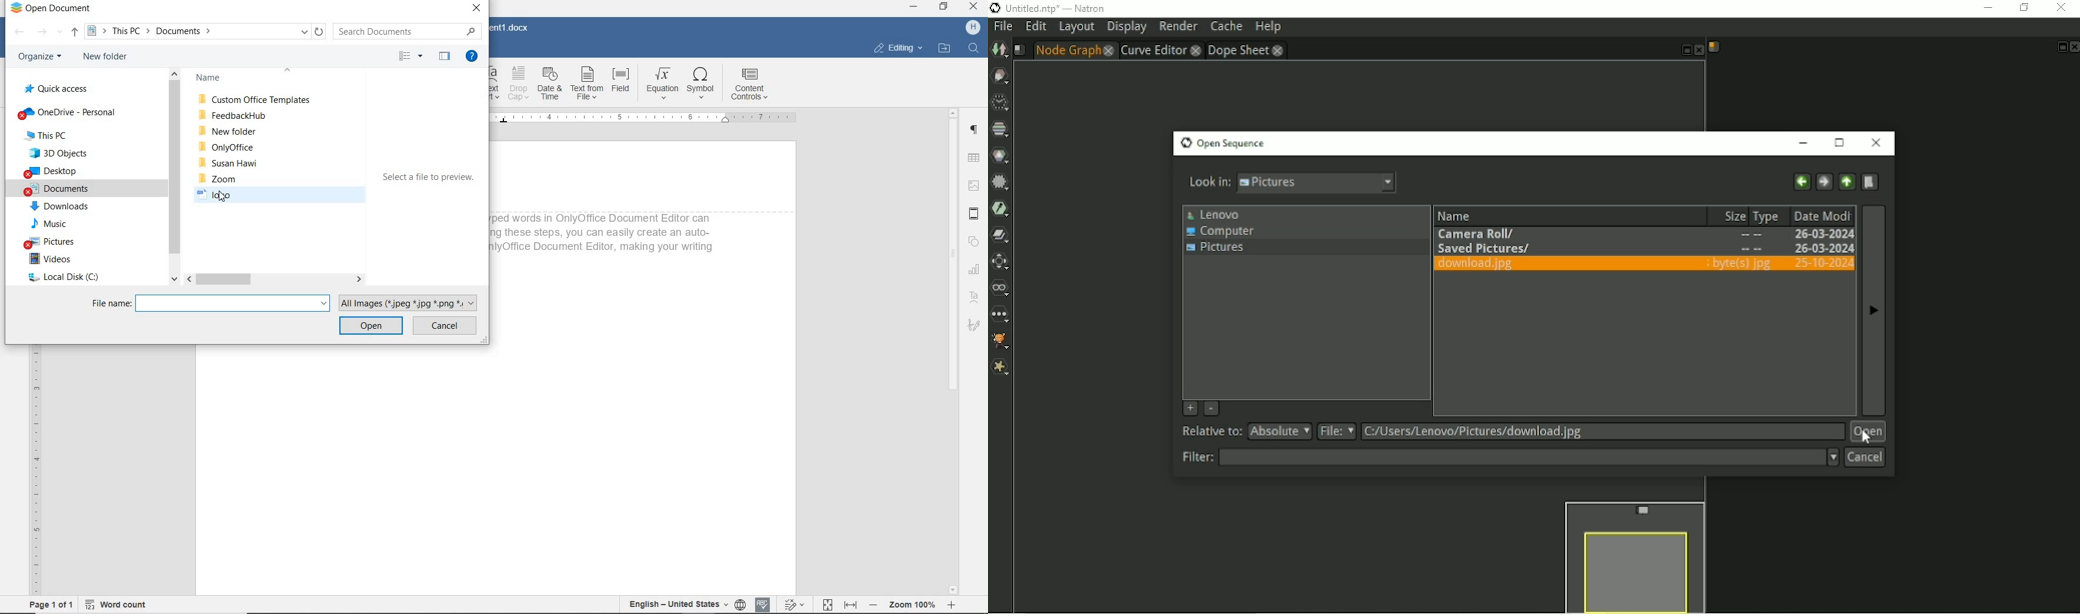  Describe the element at coordinates (551, 85) in the screenshot. I see `DATE & TIME` at that location.